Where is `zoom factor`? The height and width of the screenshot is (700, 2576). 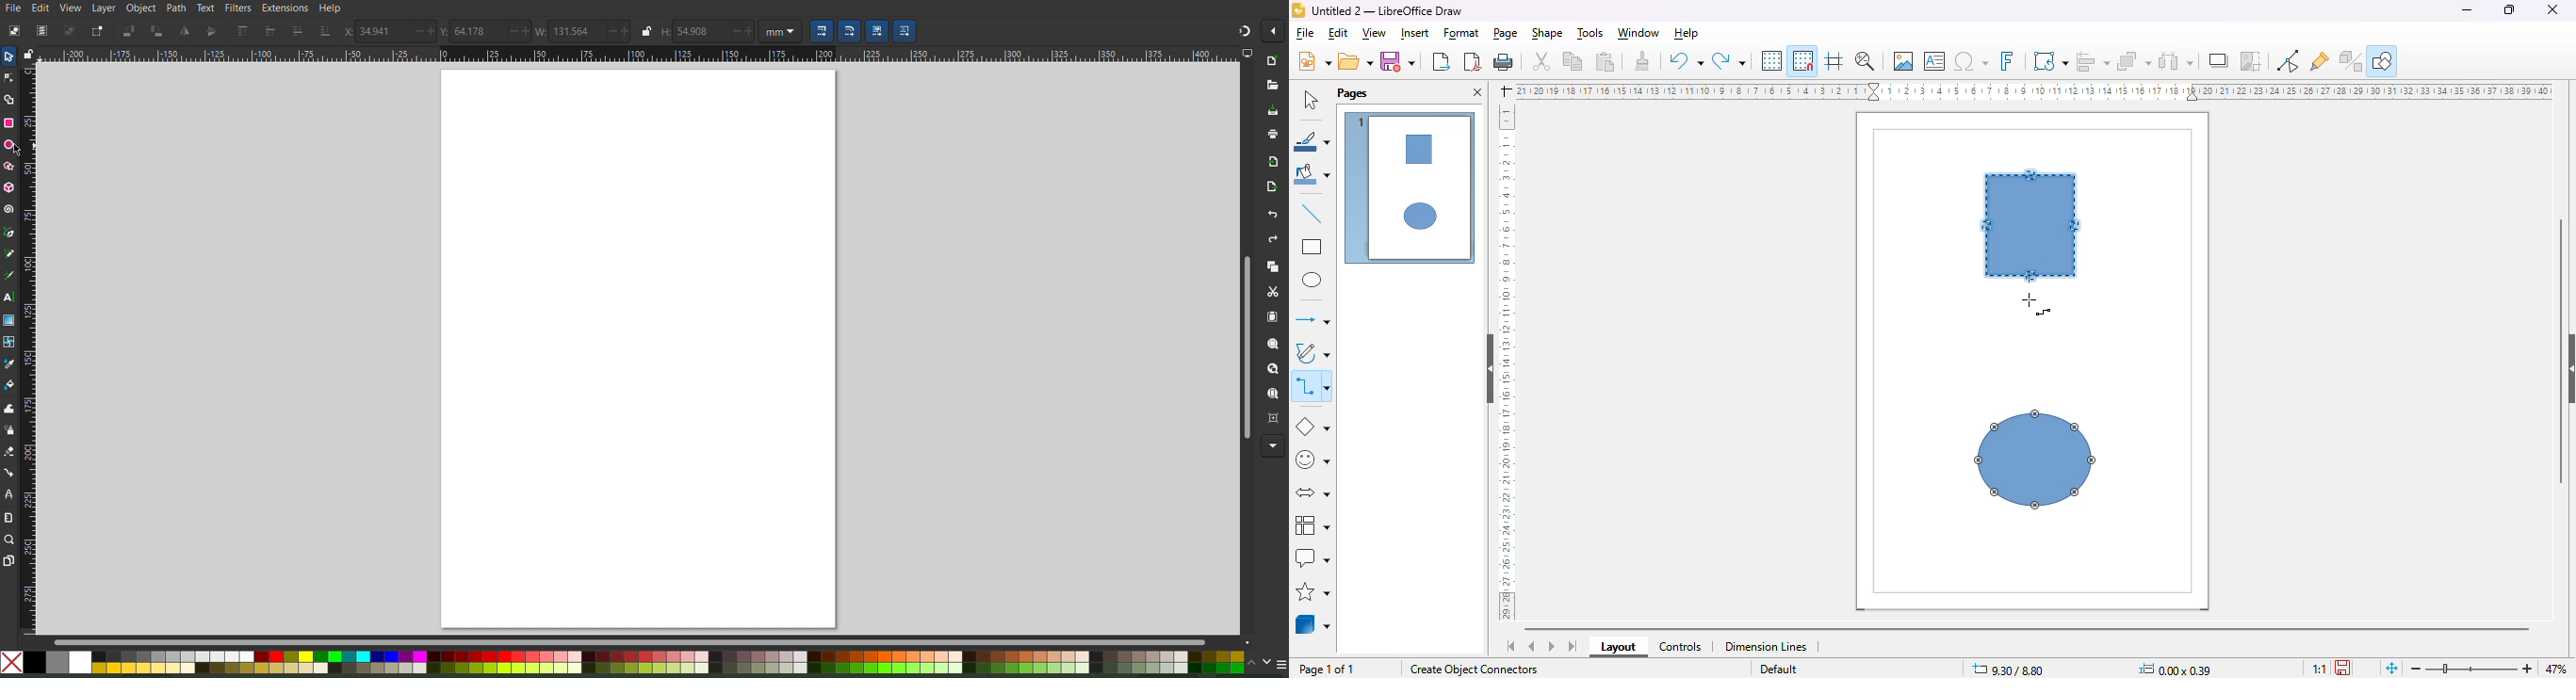 zoom factor is located at coordinates (2556, 669).